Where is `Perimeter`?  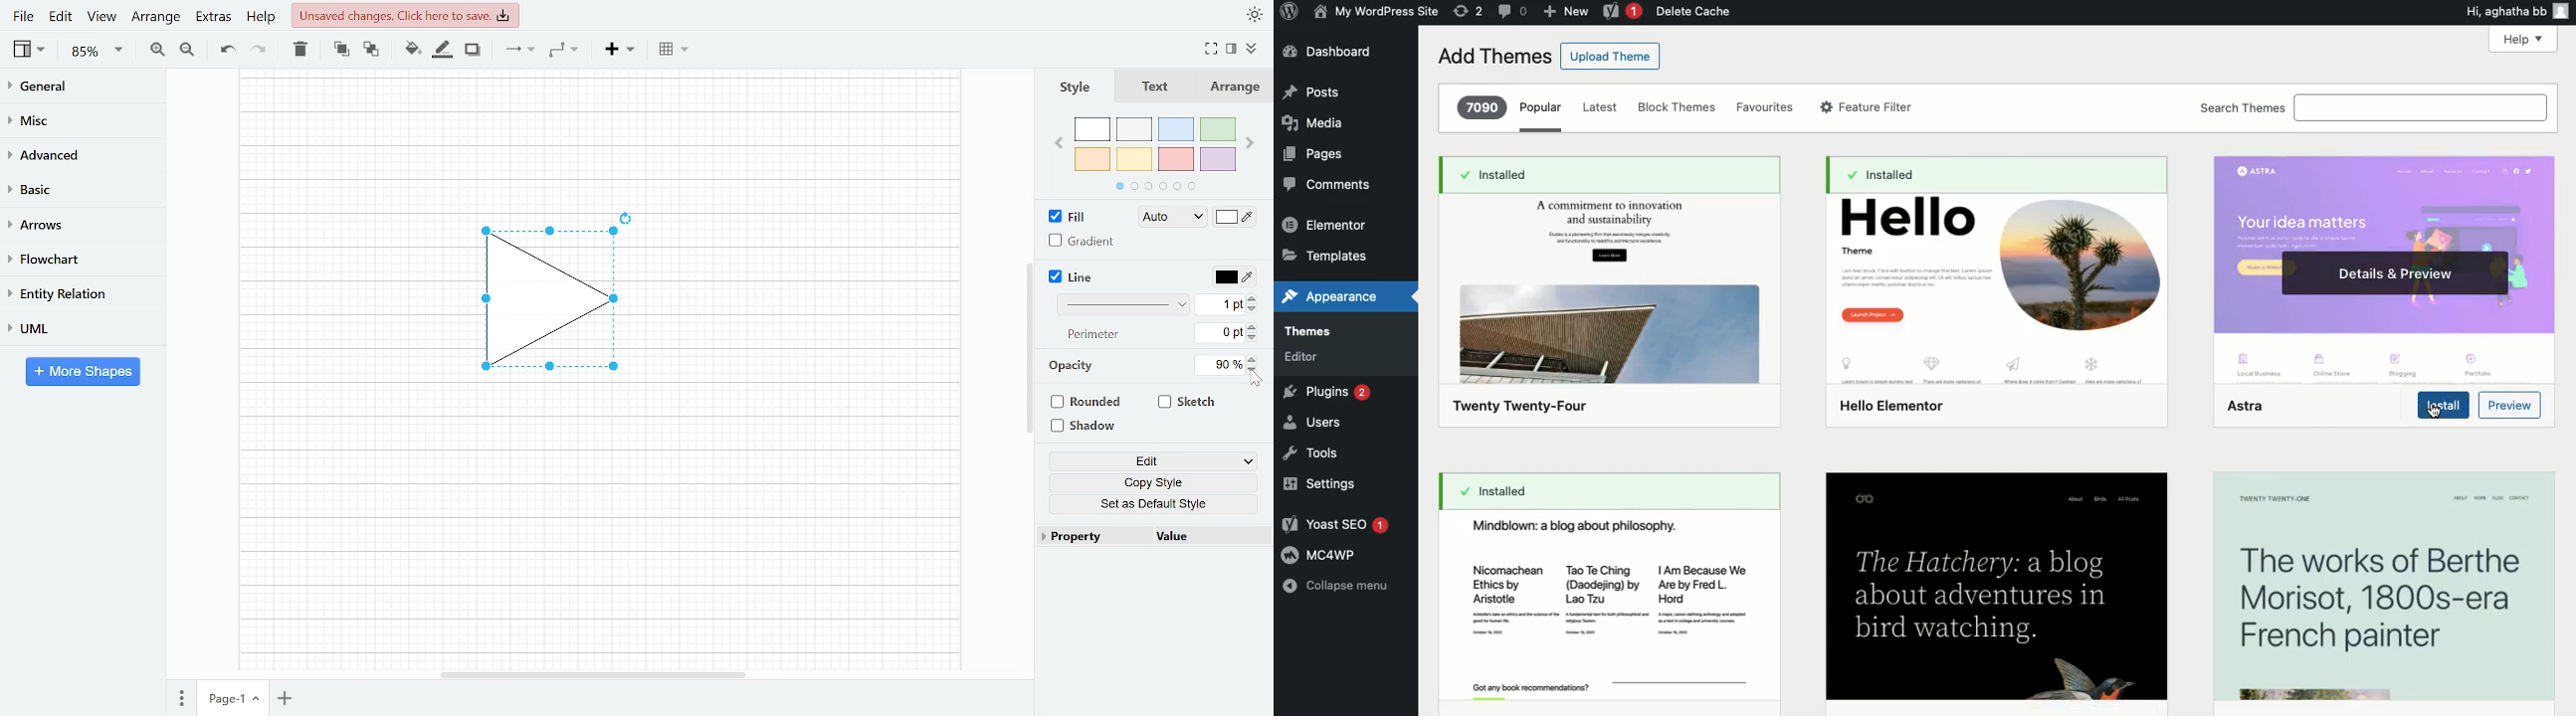 Perimeter is located at coordinates (1090, 335).